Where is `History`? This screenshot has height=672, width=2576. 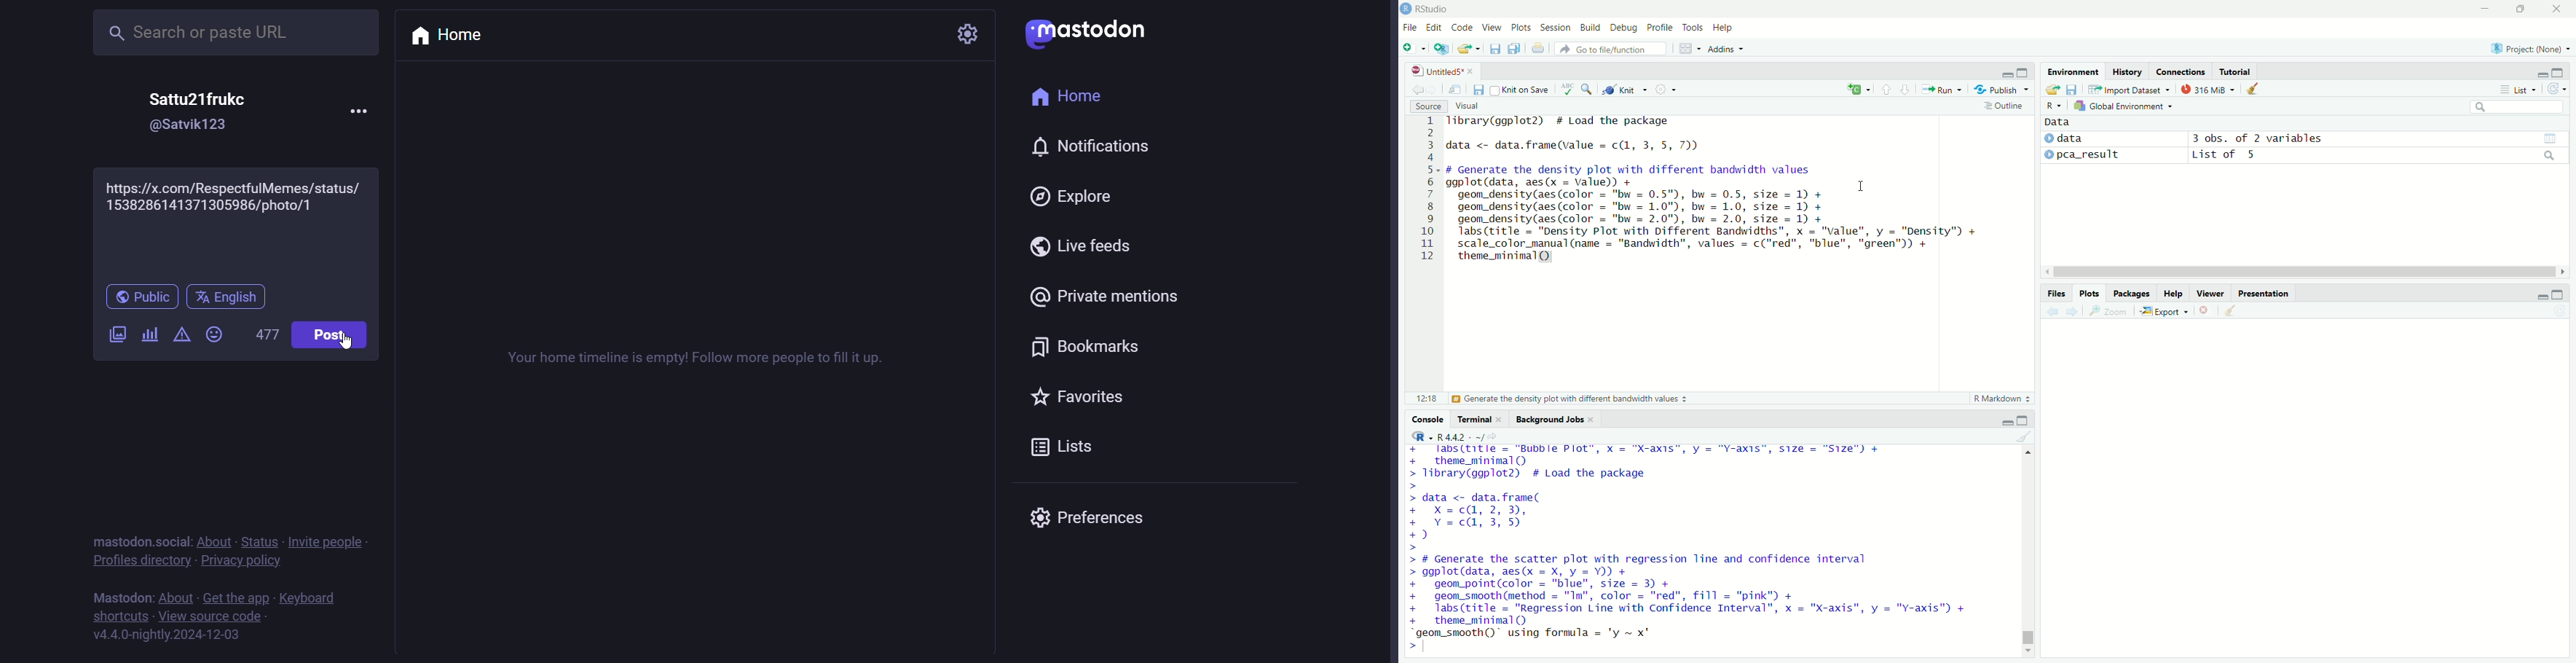 History is located at coordinates (2127, 71).